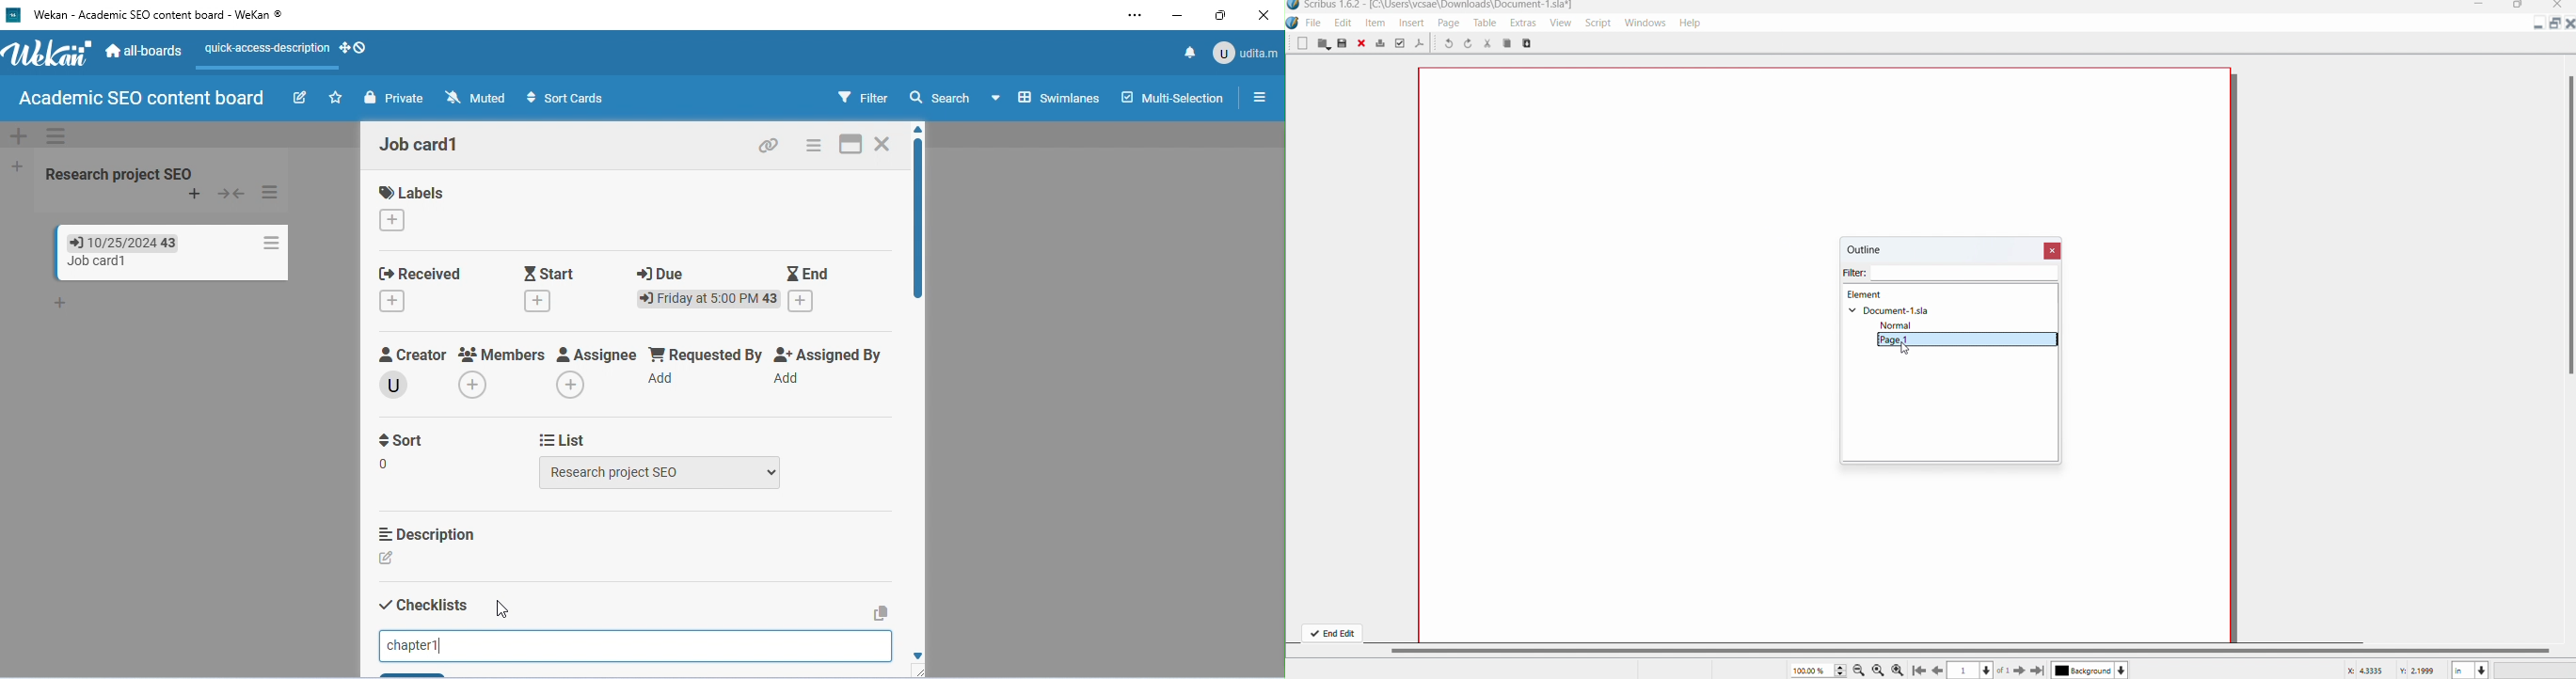 This screenshot has width=2576, height=700. Describe the element at coordinates (706, 354) in the screenshot. I see `requested by` at that location.